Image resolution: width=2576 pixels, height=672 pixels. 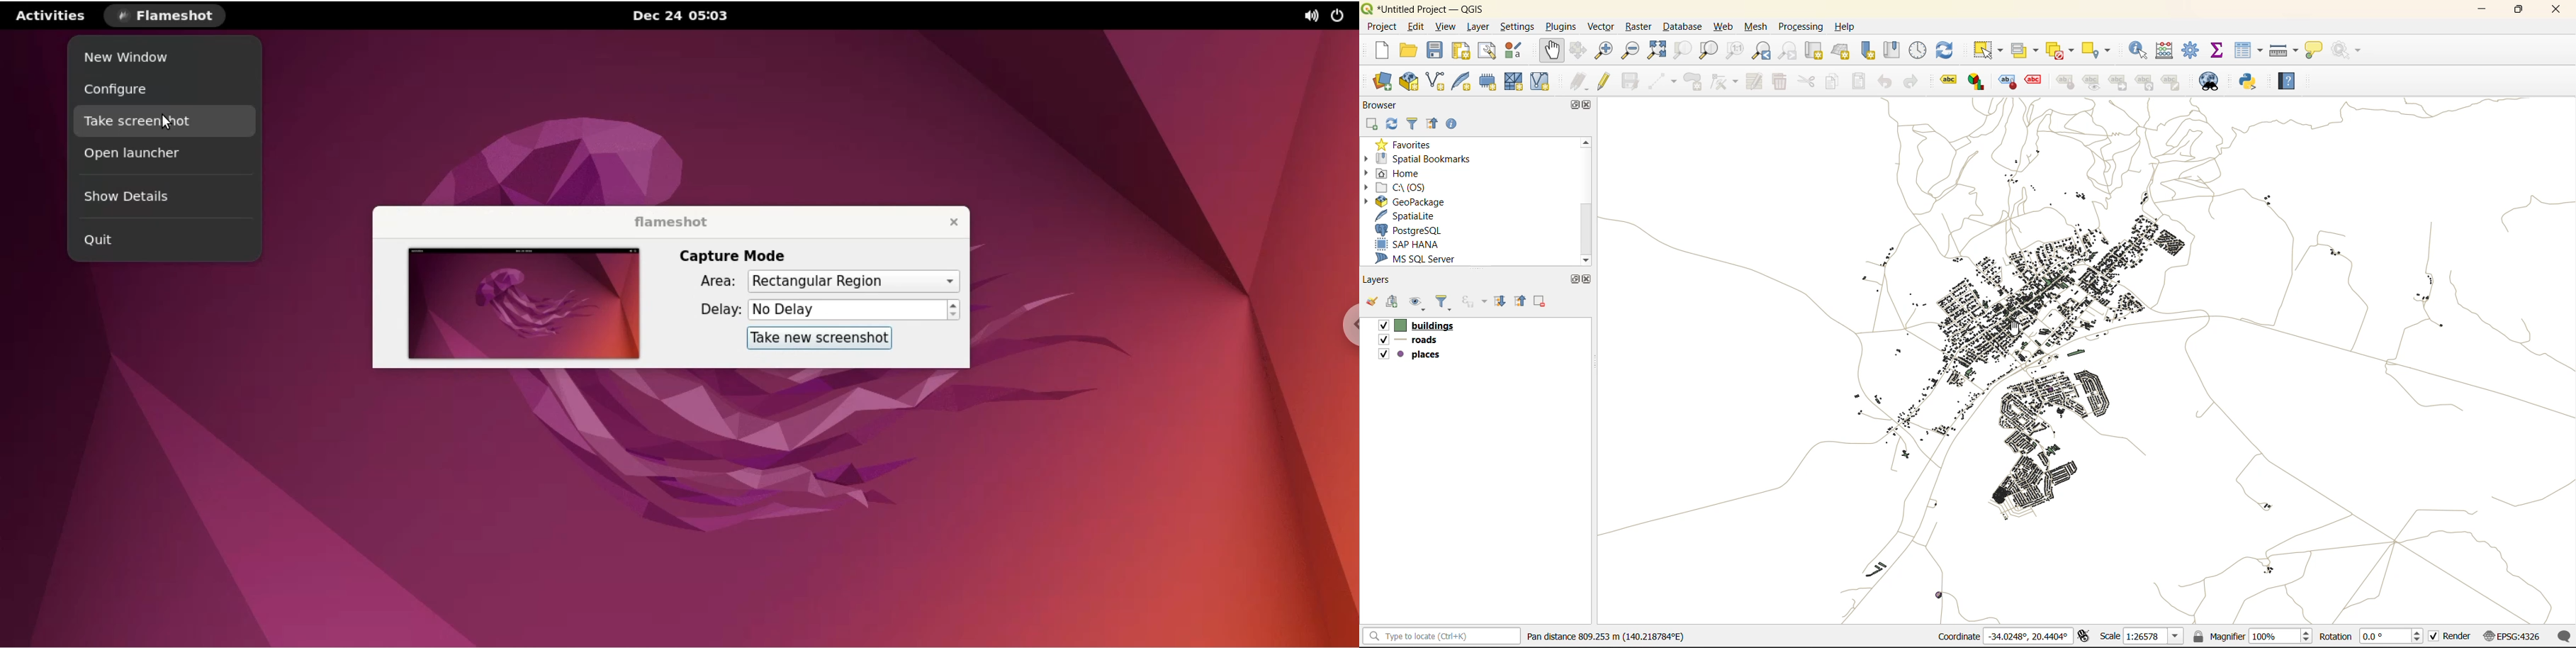 What do you see at coordinates (1891, 50) in the screenshot?
I see `show spatial bookmark` at bounding box center [1891, 50].